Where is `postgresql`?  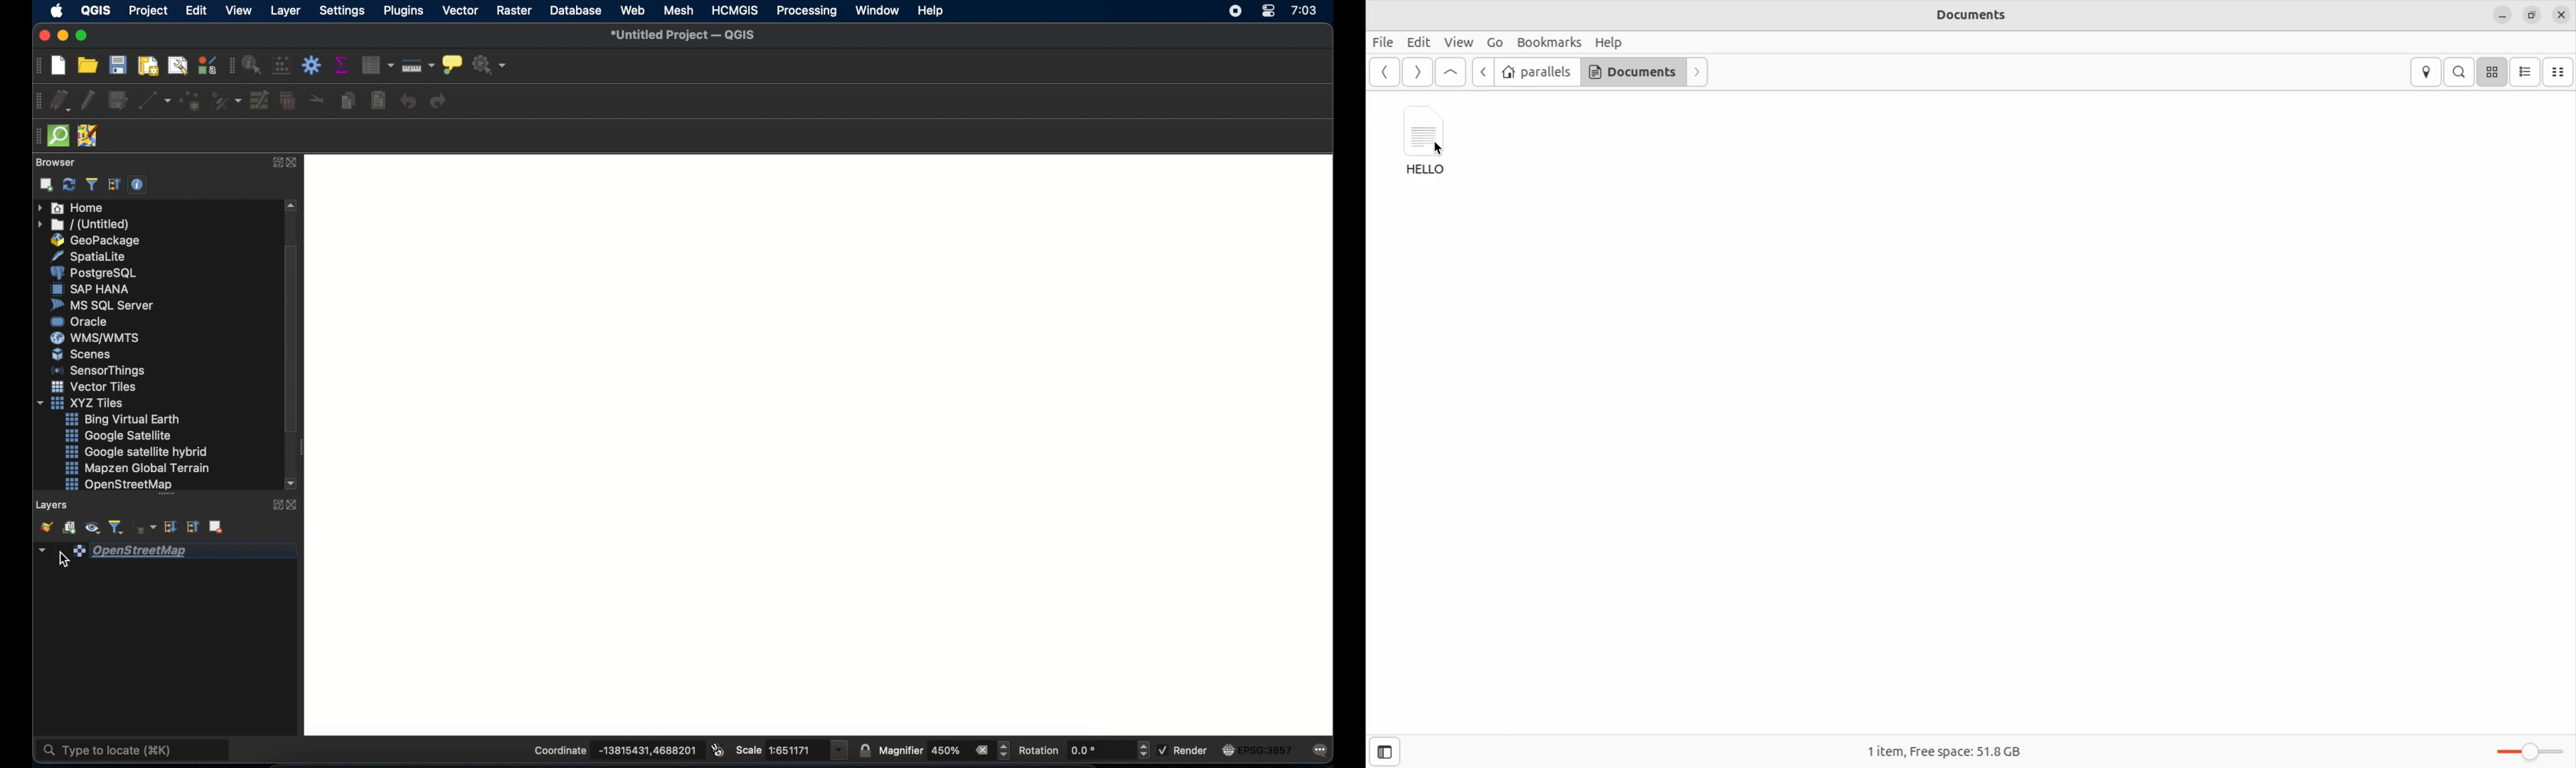
postgresql is located at coordinates (94, 273).